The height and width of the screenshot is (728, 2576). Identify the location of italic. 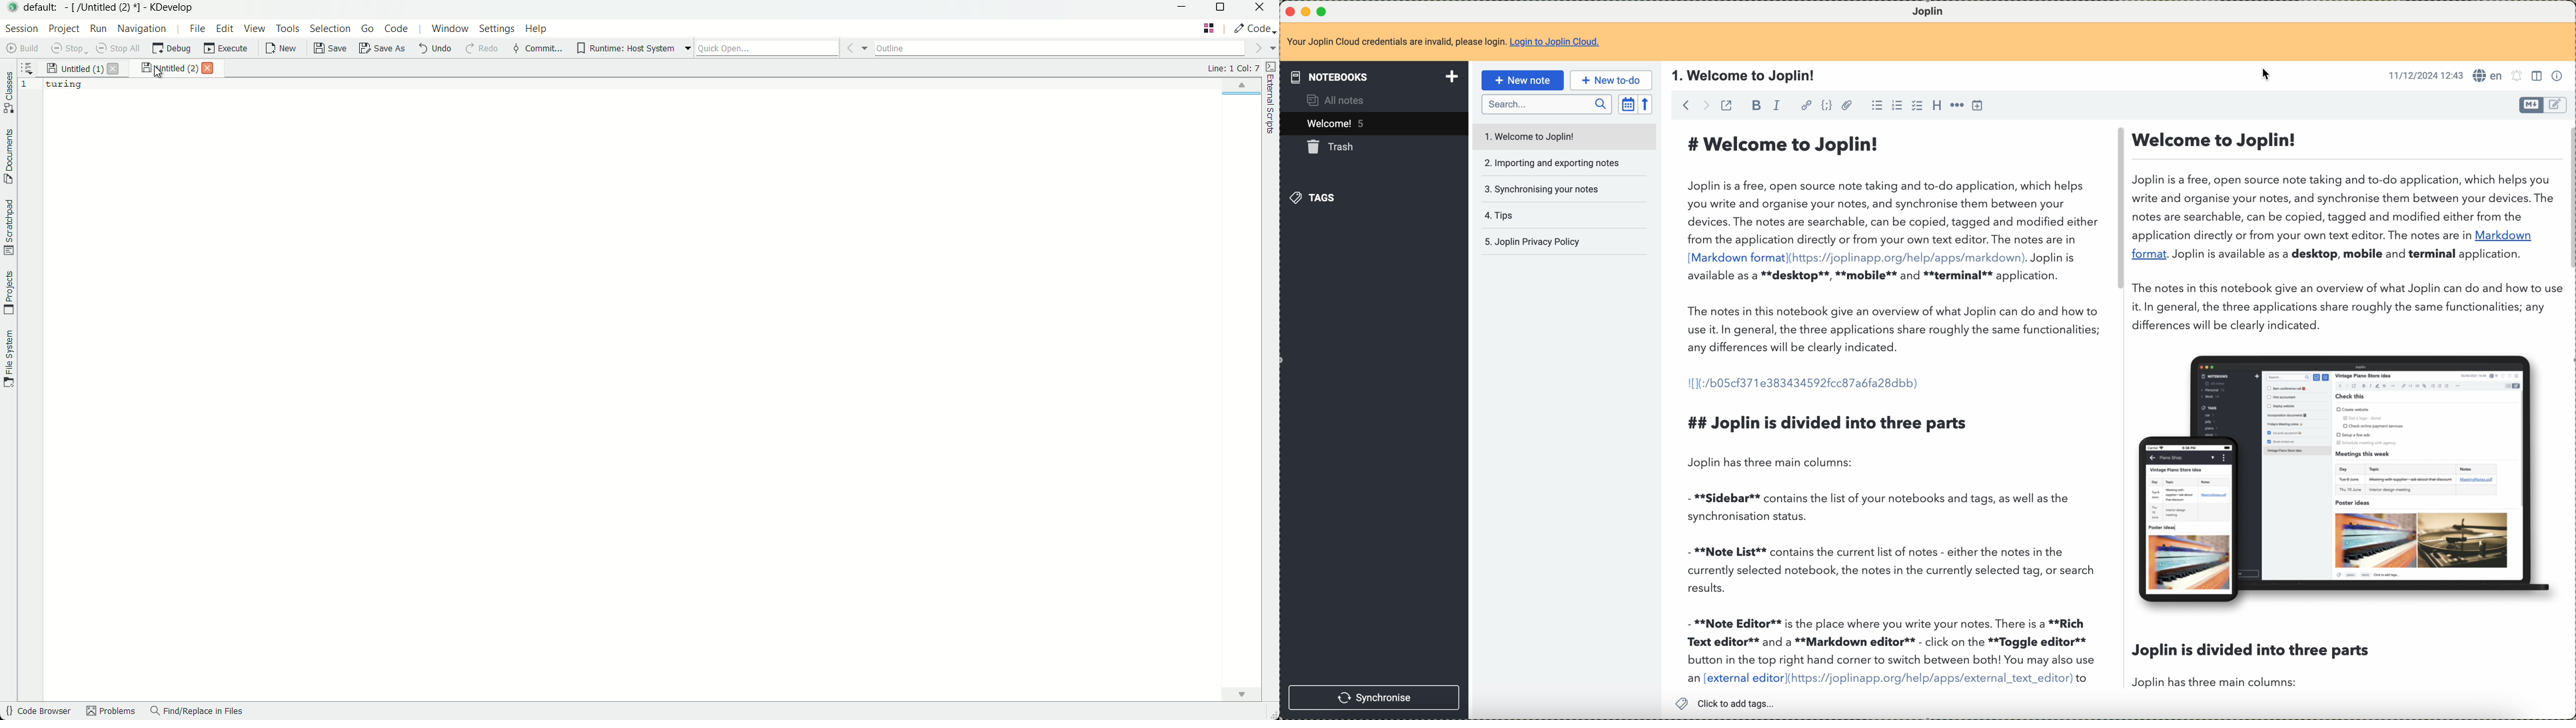
(1779, 105).